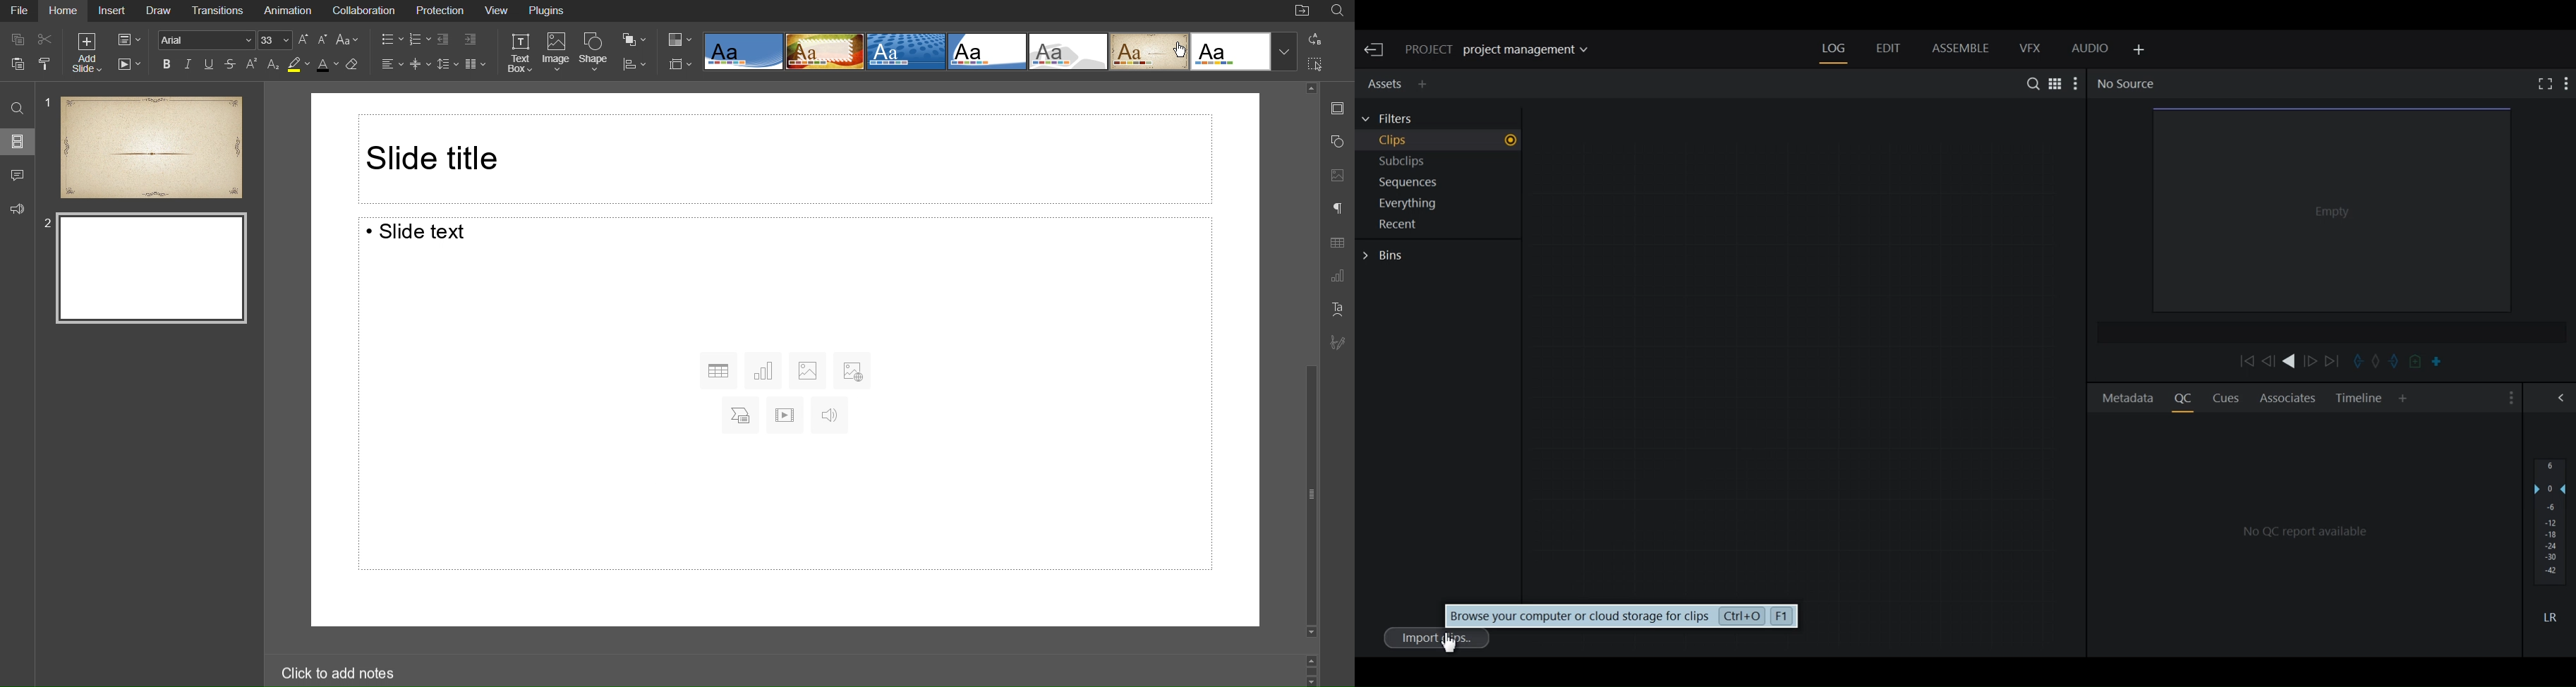 The width and height of the screenshot is (2576, 700). Describe the element at coordinates (1338, 140) in the screenshot. I see `Shape Settings` at that location.